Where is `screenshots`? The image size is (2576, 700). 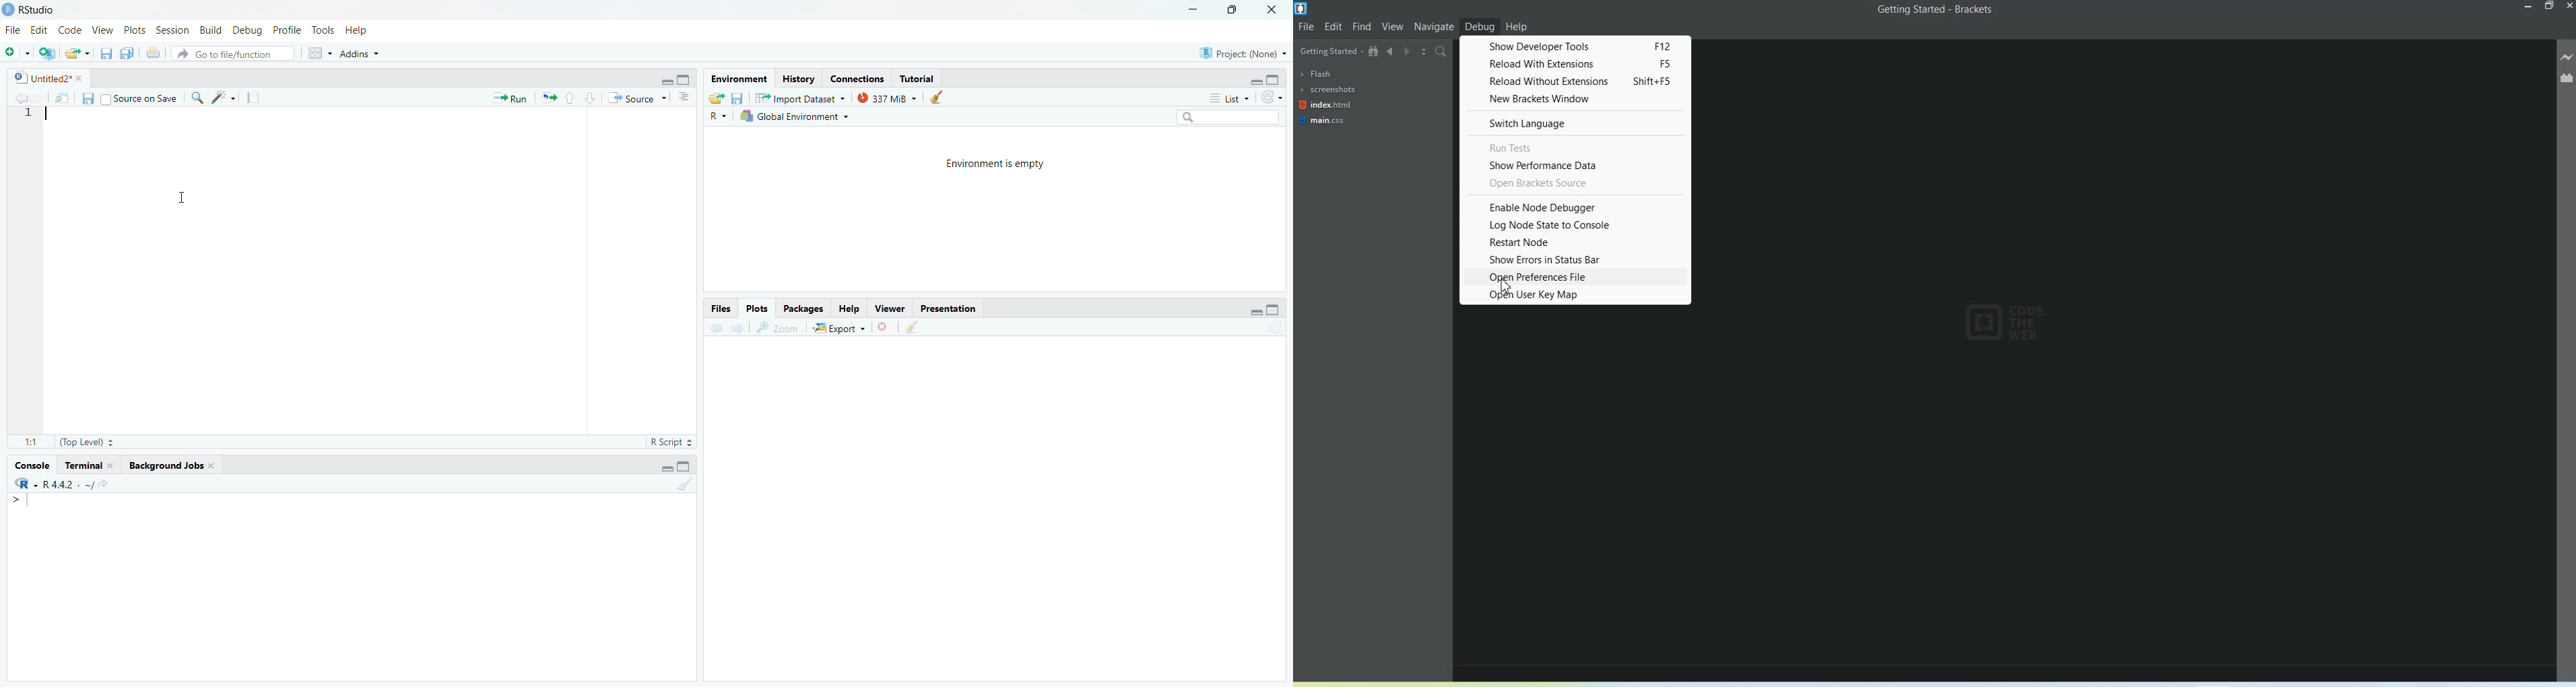 screenshots is located at coordinates (1328, 90).